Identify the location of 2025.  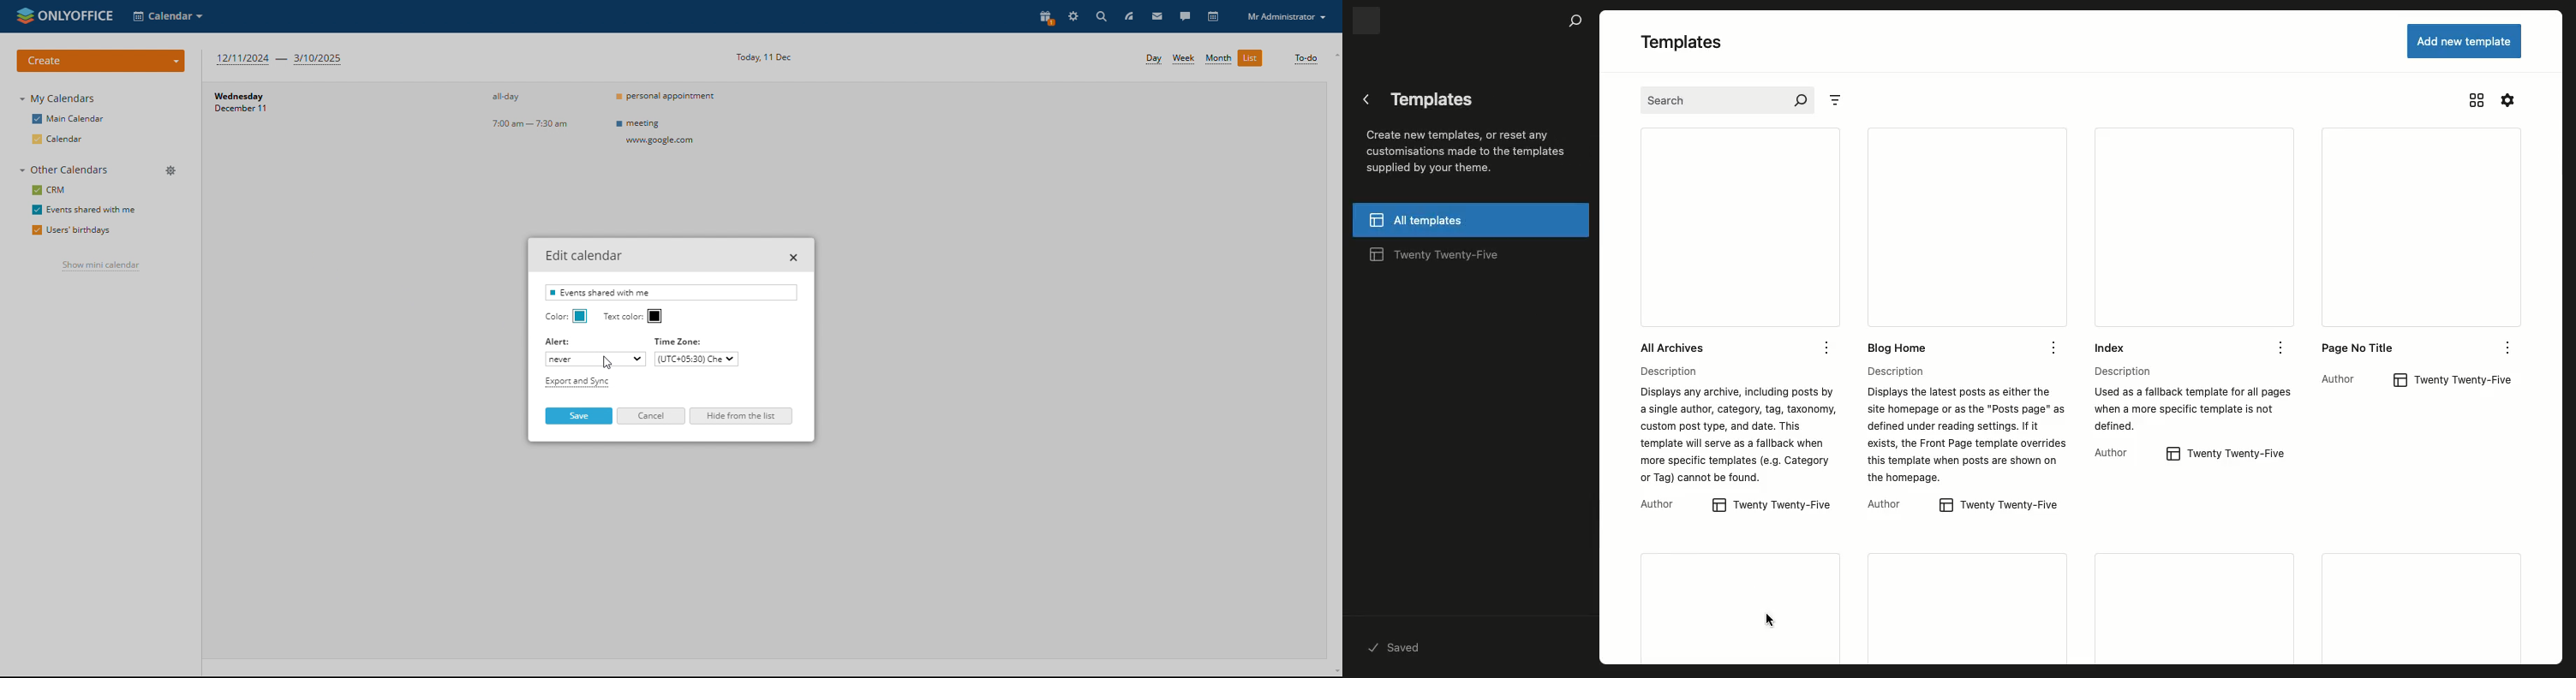
(1785, 504).